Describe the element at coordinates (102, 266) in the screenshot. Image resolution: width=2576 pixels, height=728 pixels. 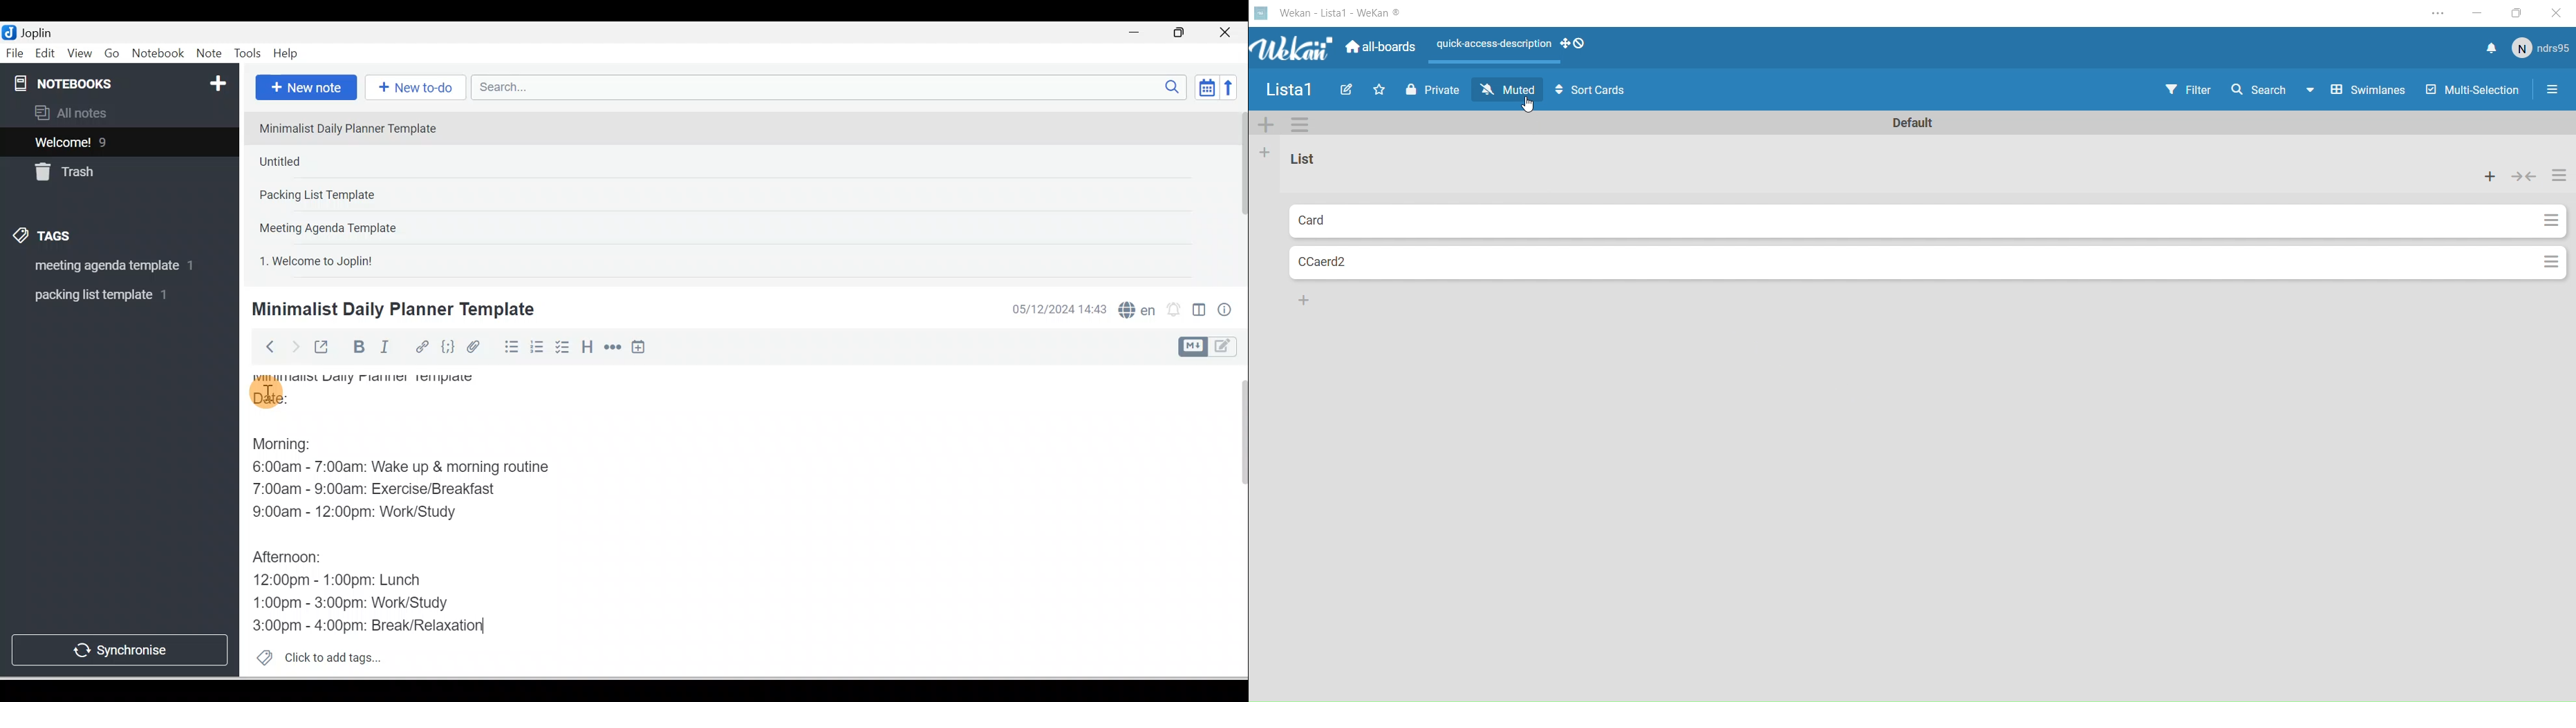
I see `Tag 1` at that location.